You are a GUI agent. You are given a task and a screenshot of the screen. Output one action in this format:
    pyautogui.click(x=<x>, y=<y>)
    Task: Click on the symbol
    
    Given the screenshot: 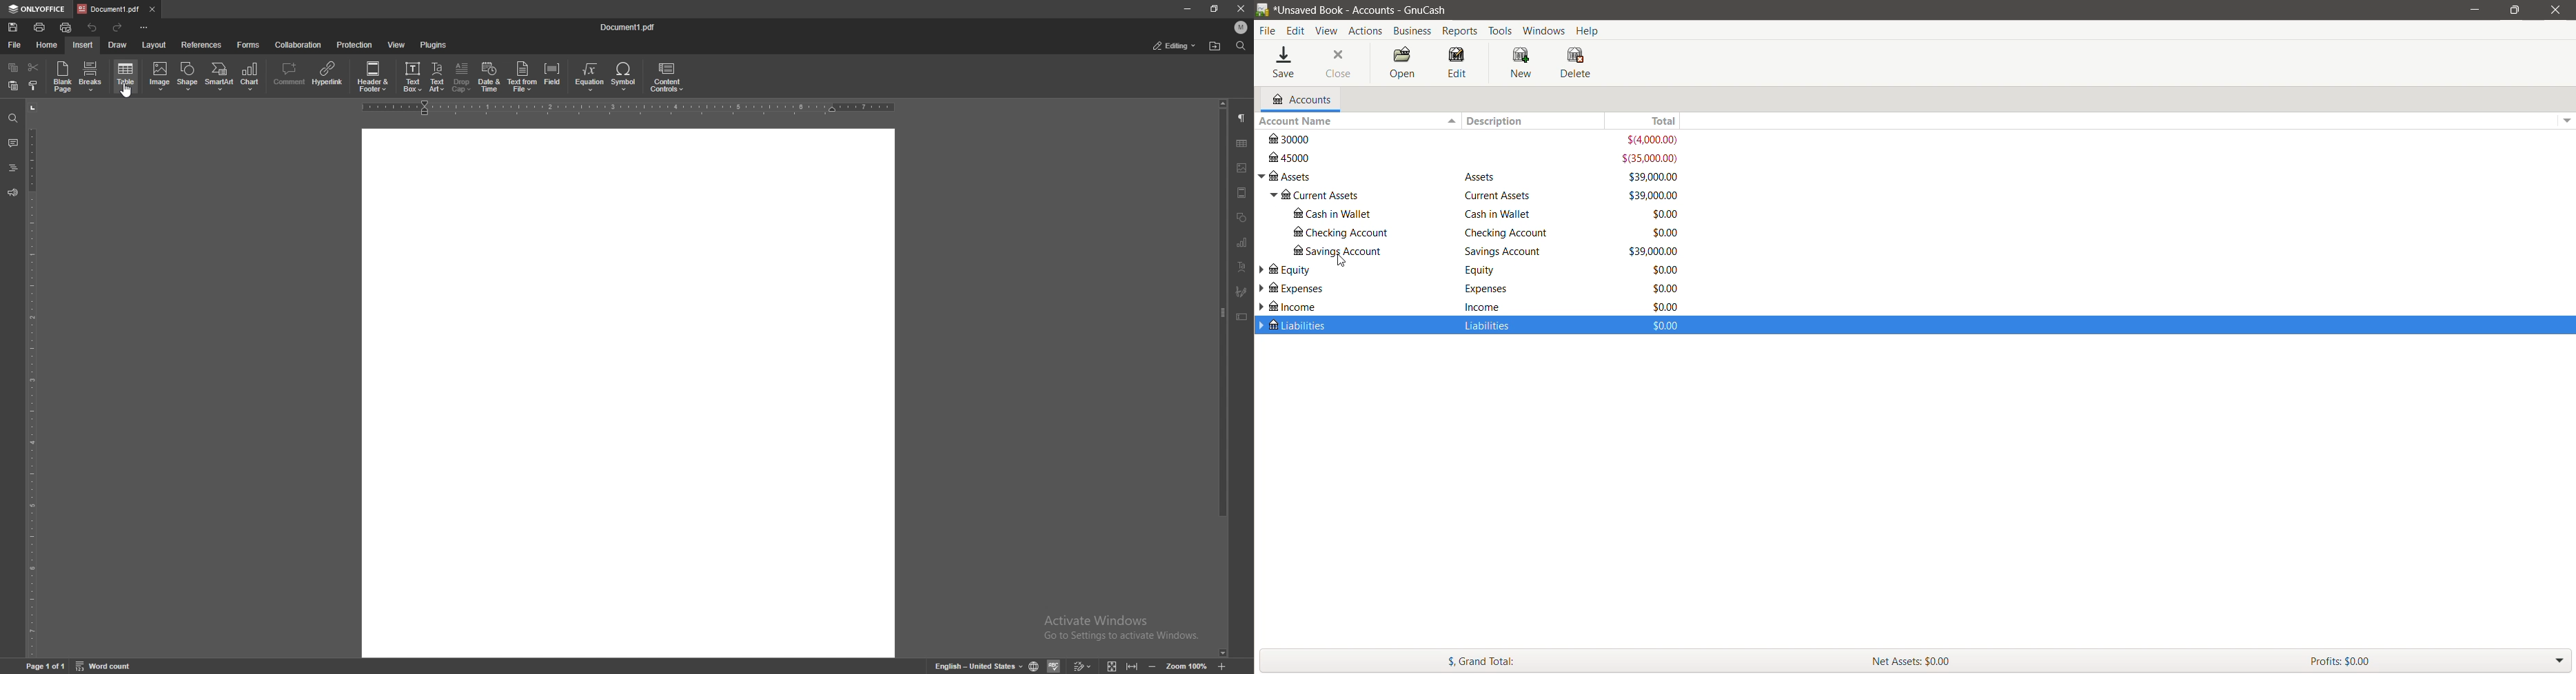 What is the action you would take?
    pyautogui.click(x=626, y=78)
    